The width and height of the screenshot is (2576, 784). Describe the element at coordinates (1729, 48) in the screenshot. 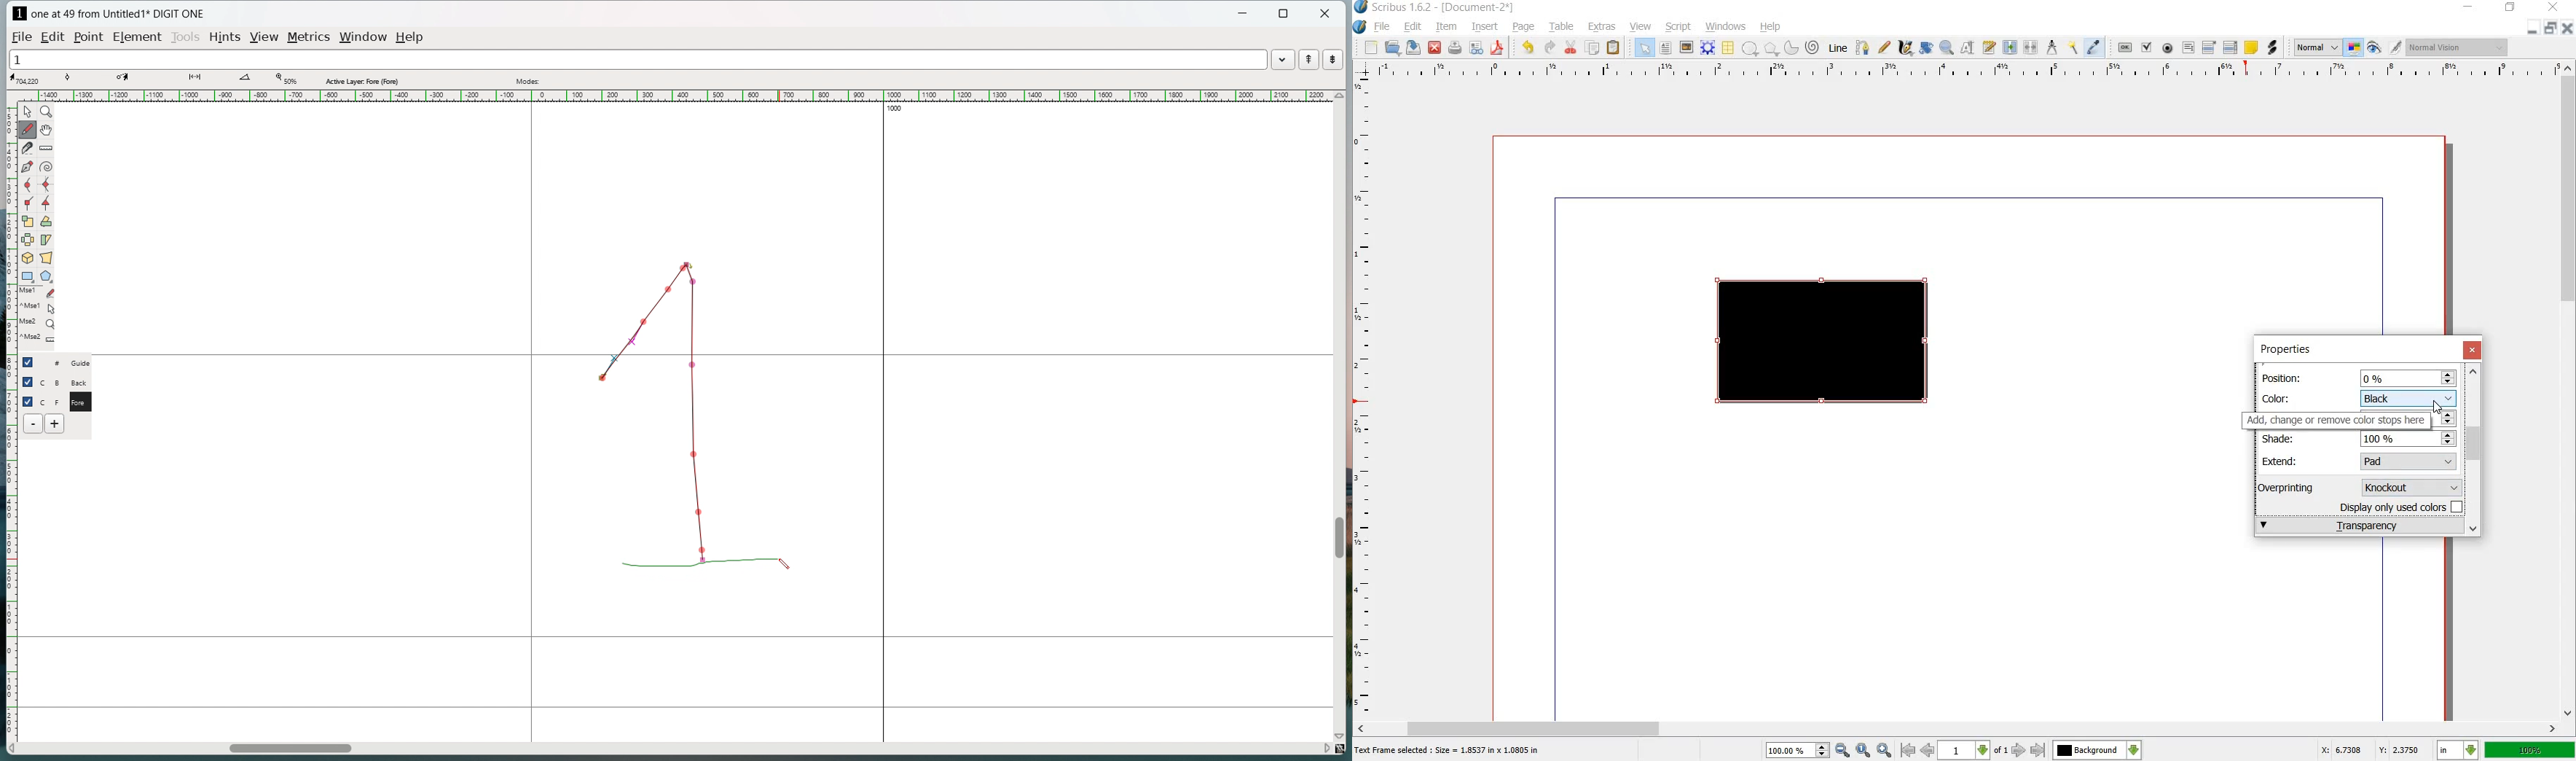

I see `table` at that location.